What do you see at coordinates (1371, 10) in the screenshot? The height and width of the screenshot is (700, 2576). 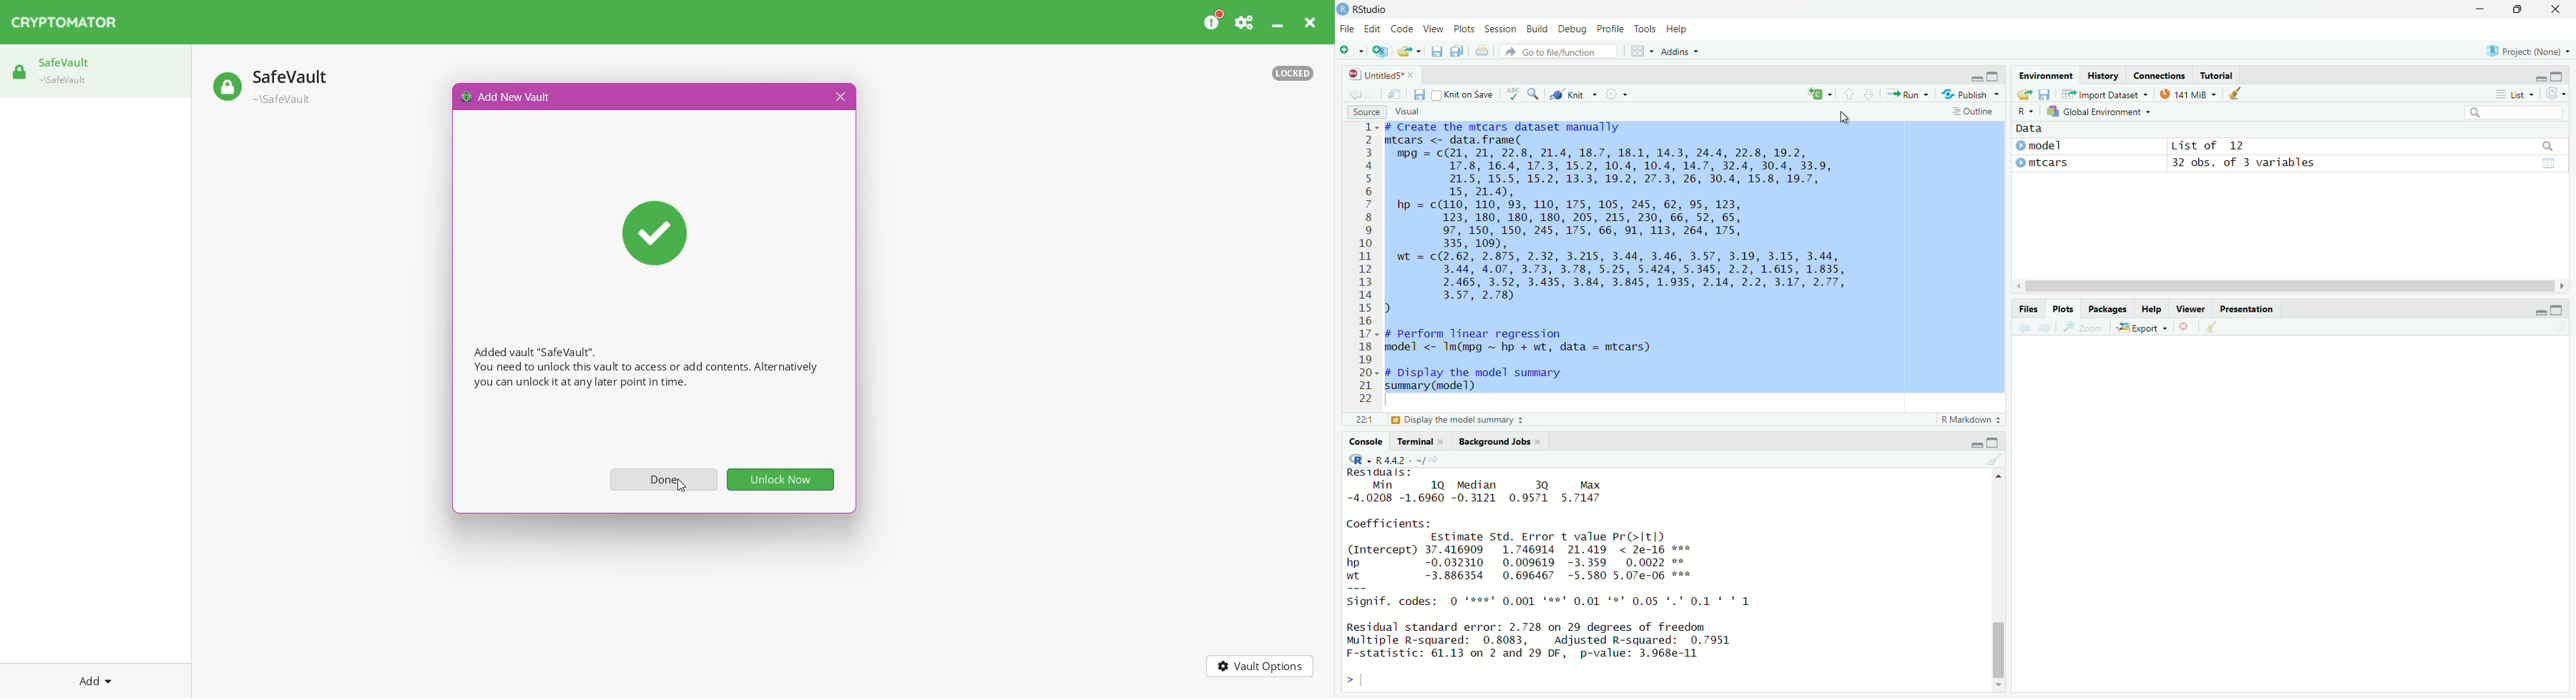 I see `RStudio` at bounding box center [1371, 10].